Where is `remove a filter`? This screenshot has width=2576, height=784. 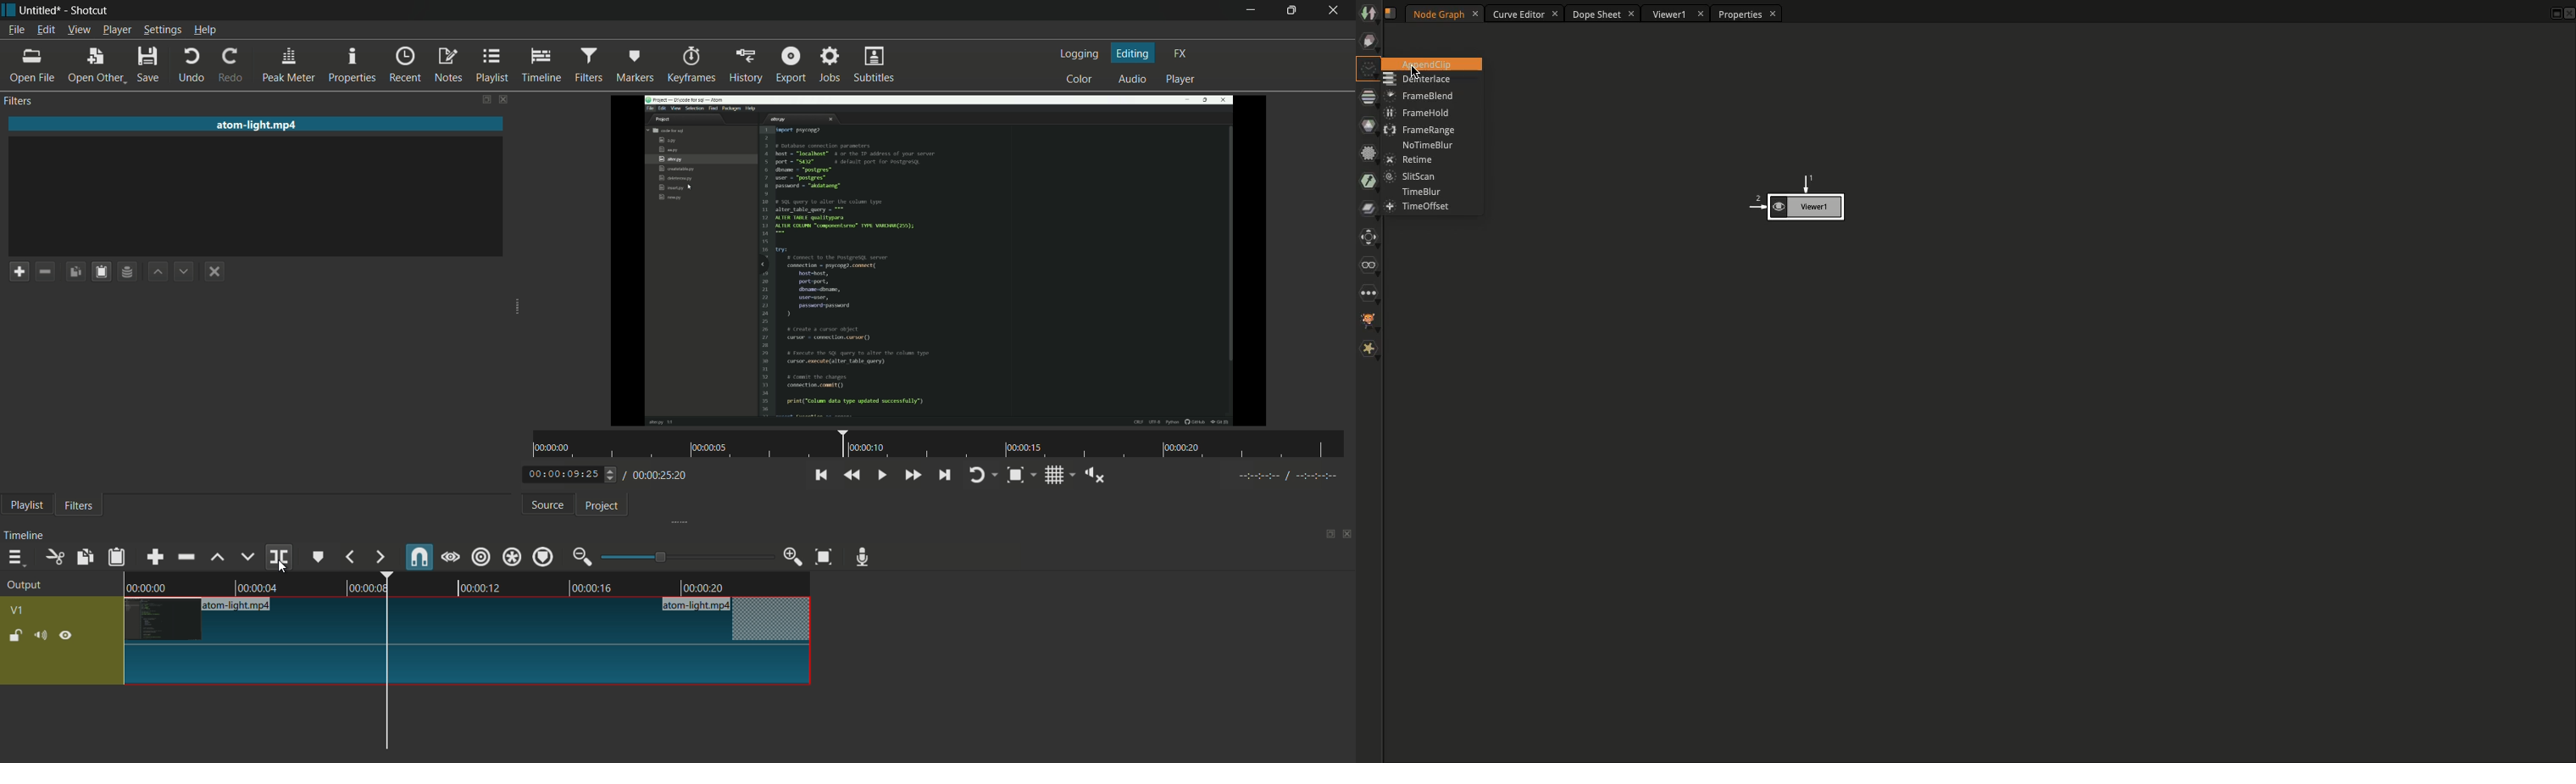
remove a filter is located at coordinates (49, 271).